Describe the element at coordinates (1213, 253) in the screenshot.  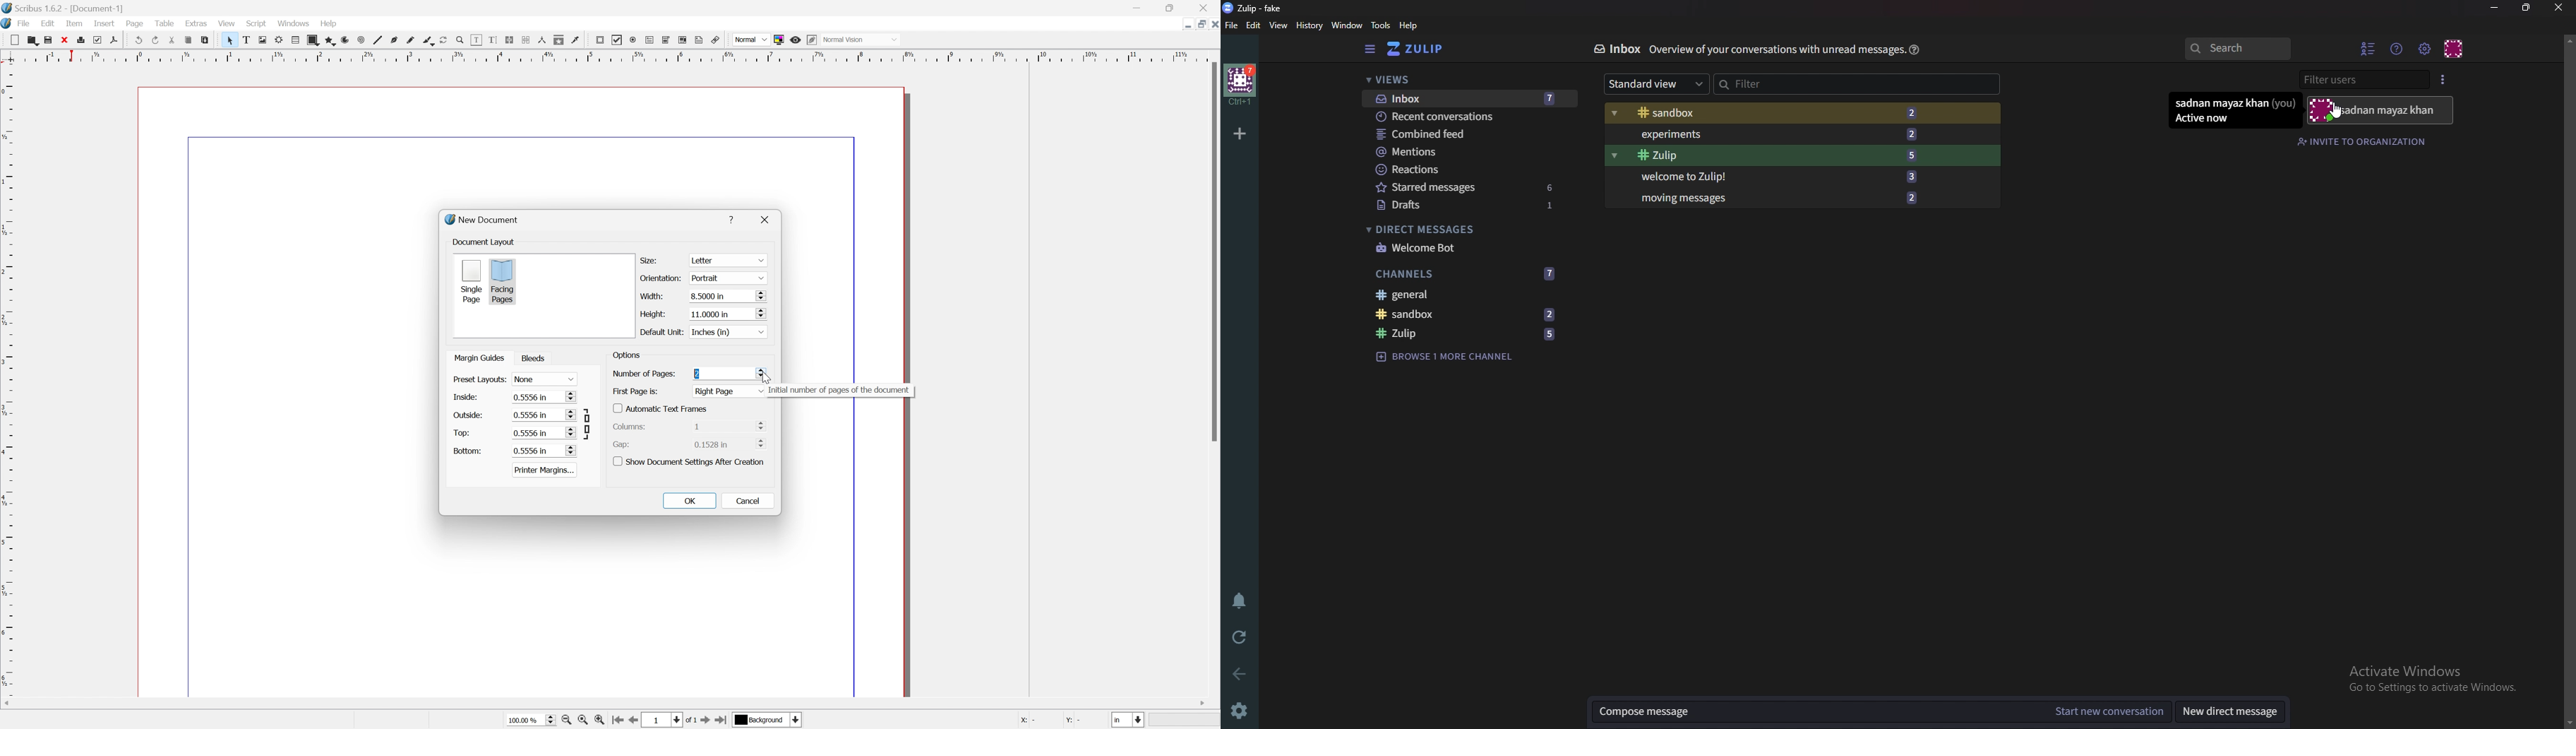
I see `Scroll bar` at that location.